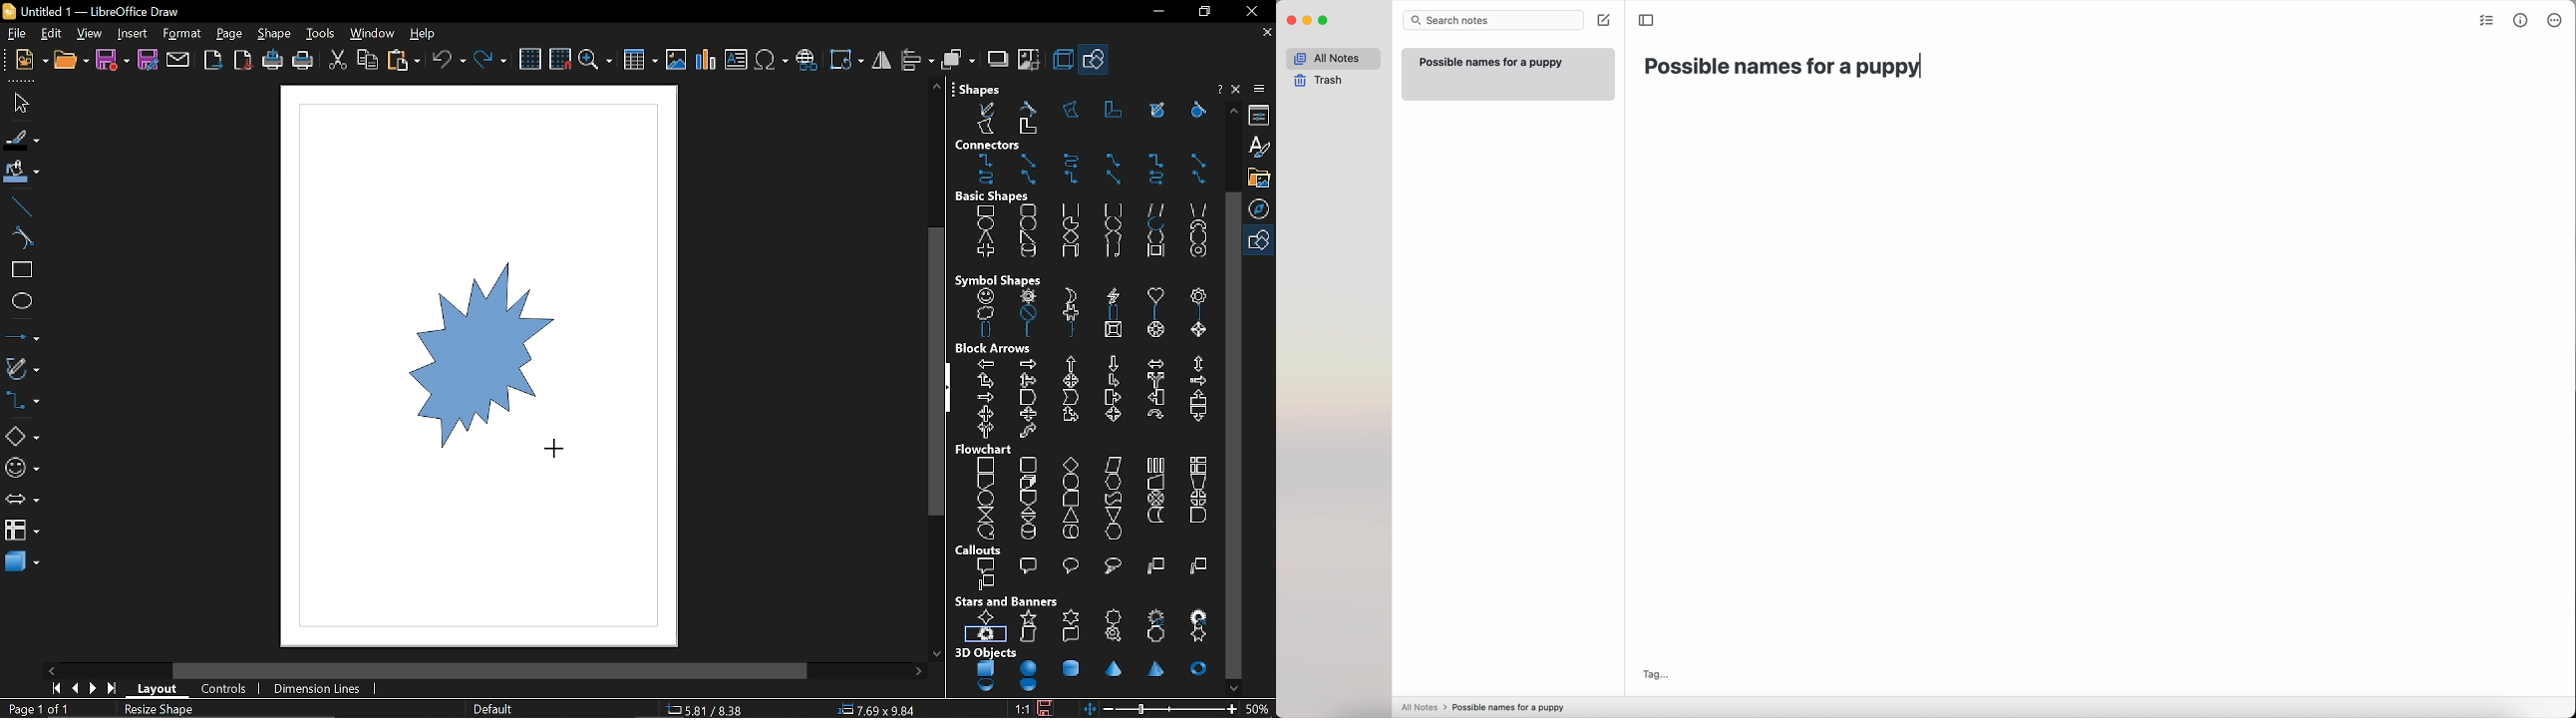 This screenshot has height=728, width=2576. I want to click on move up, so click(1230, 111).